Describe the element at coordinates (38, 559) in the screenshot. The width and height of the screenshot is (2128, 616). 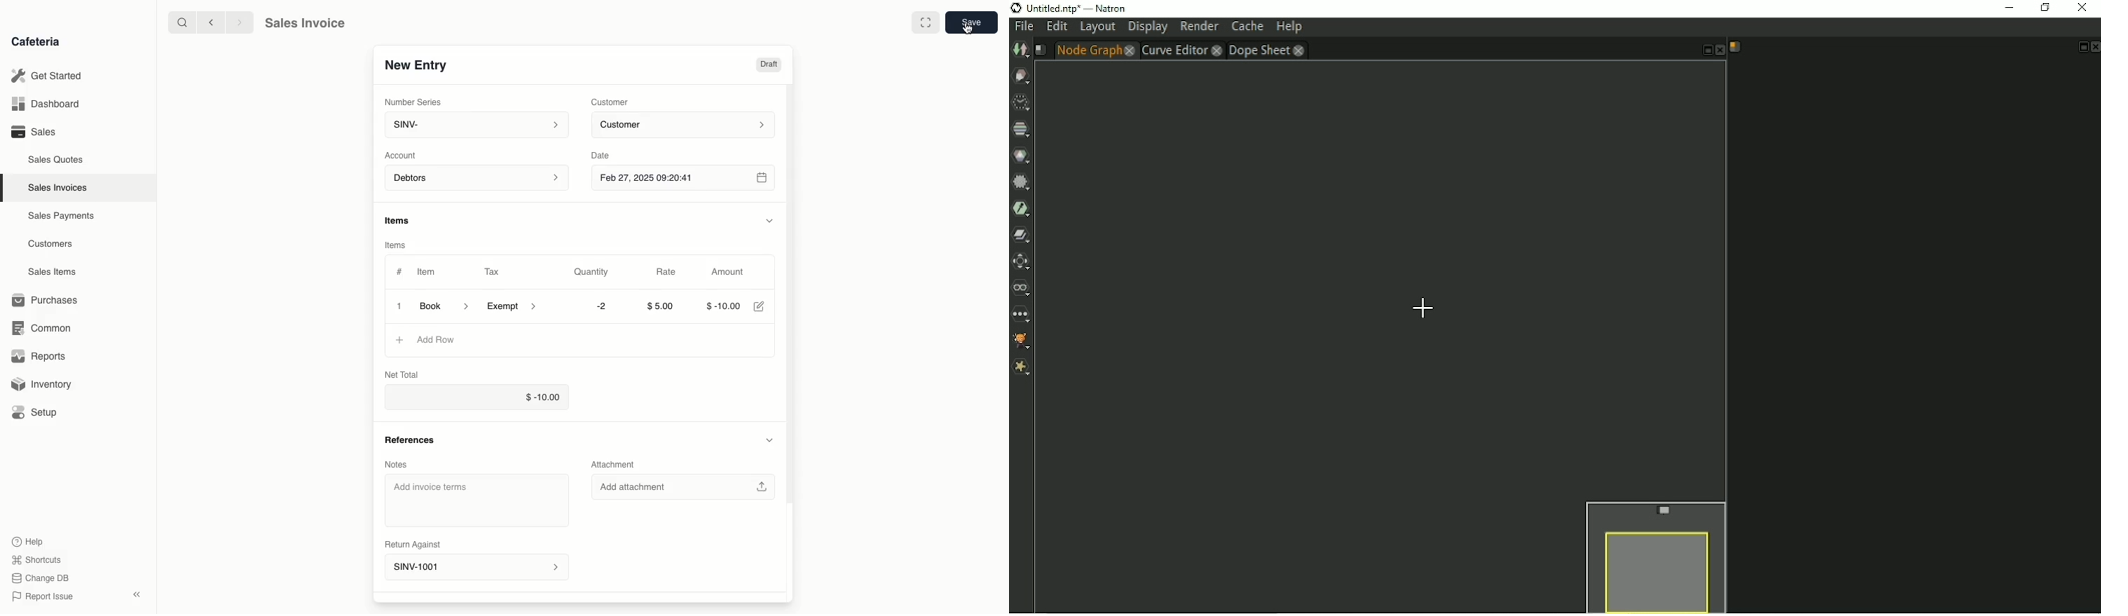
I see `Shortcuts` at that location.